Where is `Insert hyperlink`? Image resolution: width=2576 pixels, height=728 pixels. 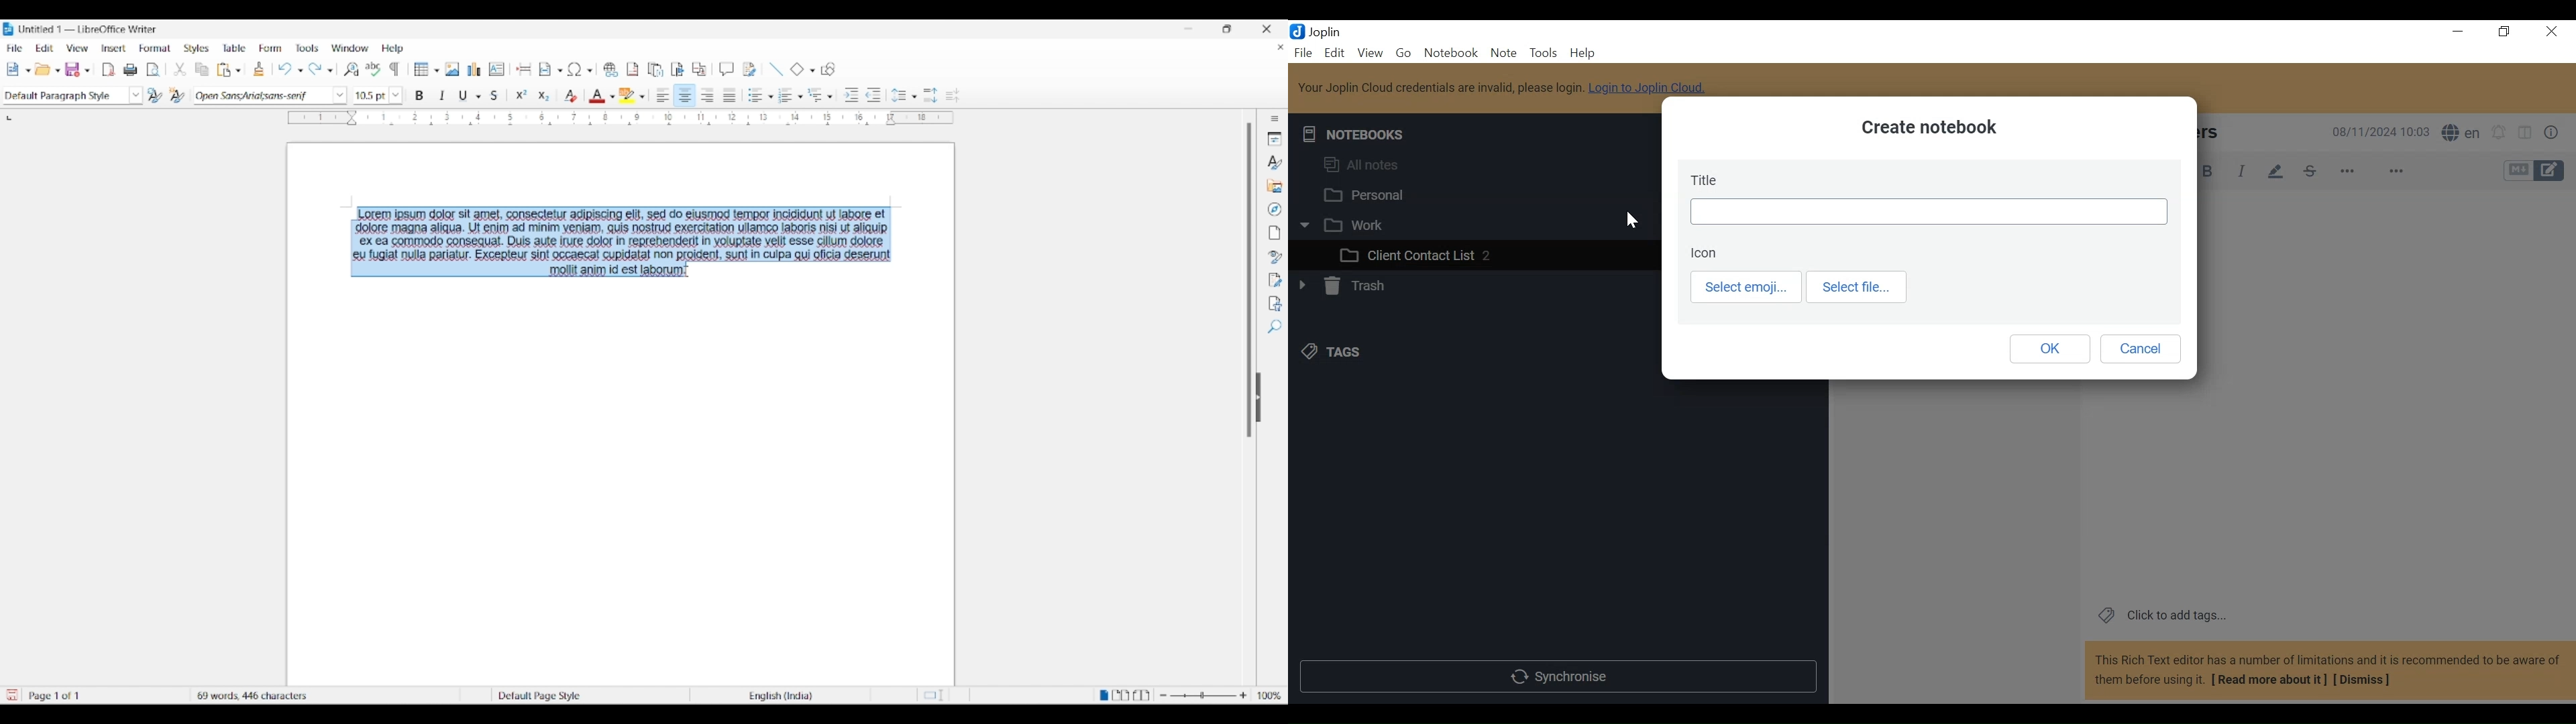 Insert hyperlink is located at coordinates (610, 70).